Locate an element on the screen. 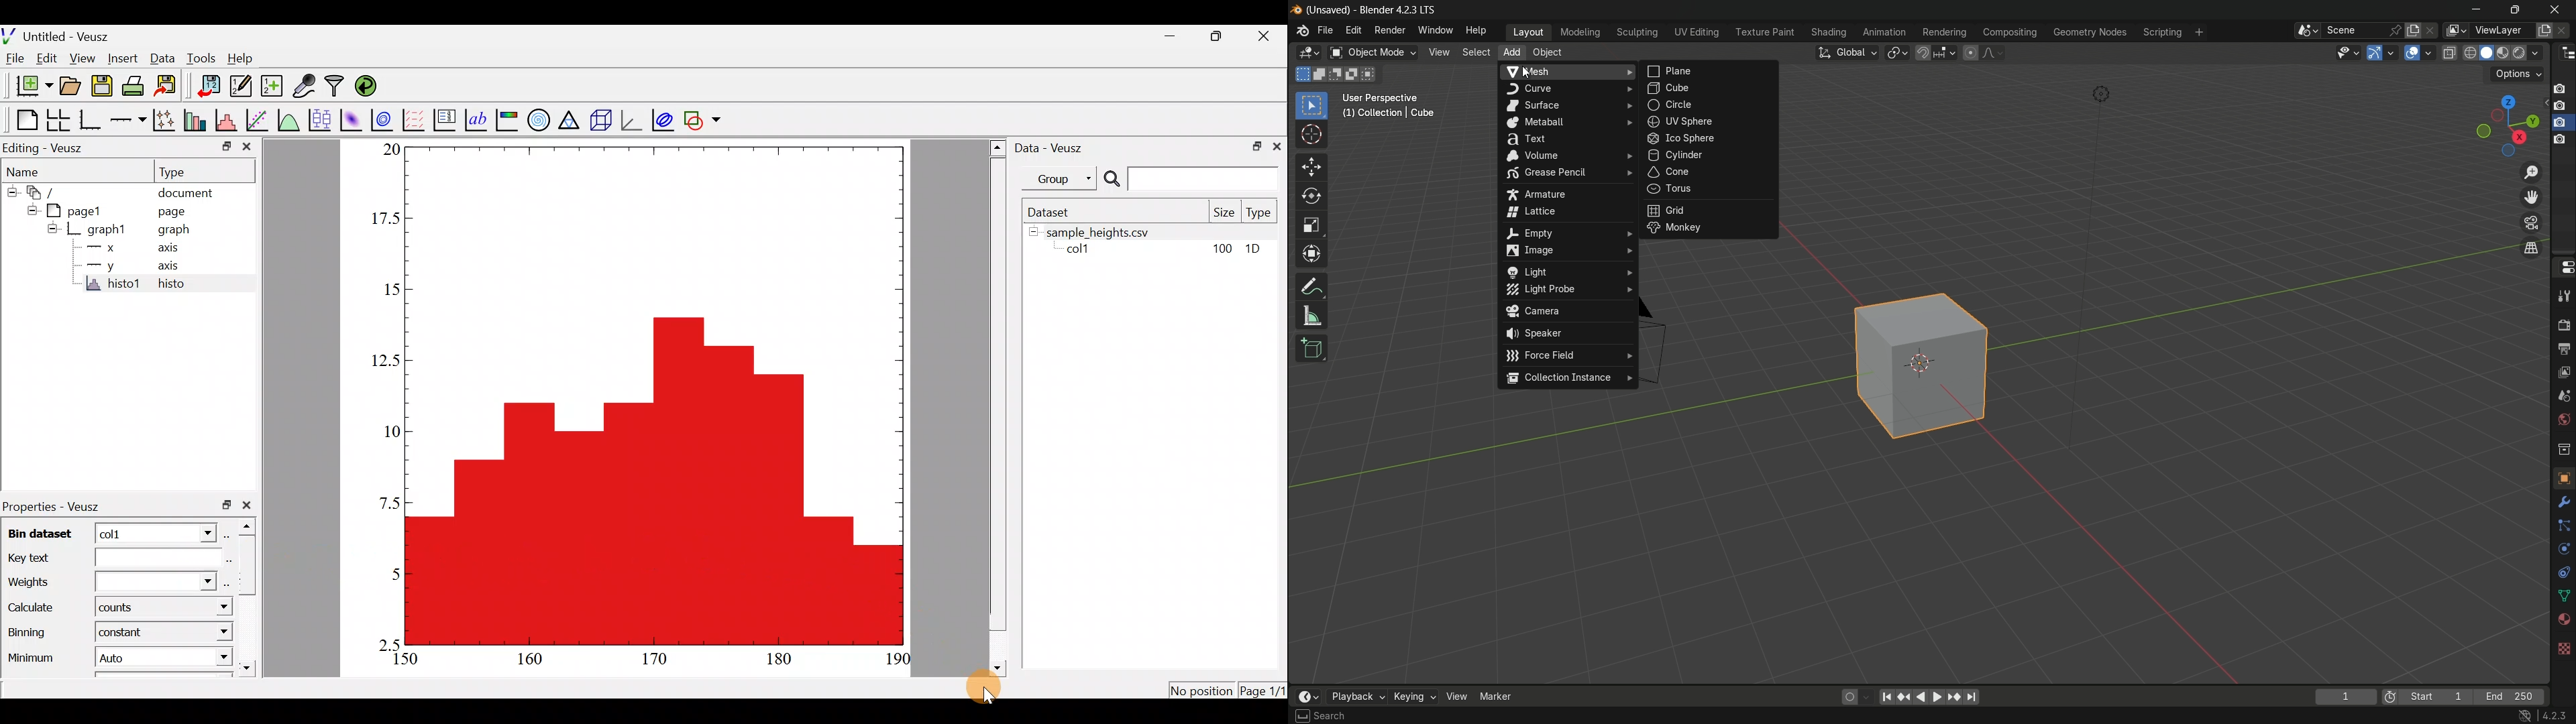  image is located at coordinates (1565, 250).